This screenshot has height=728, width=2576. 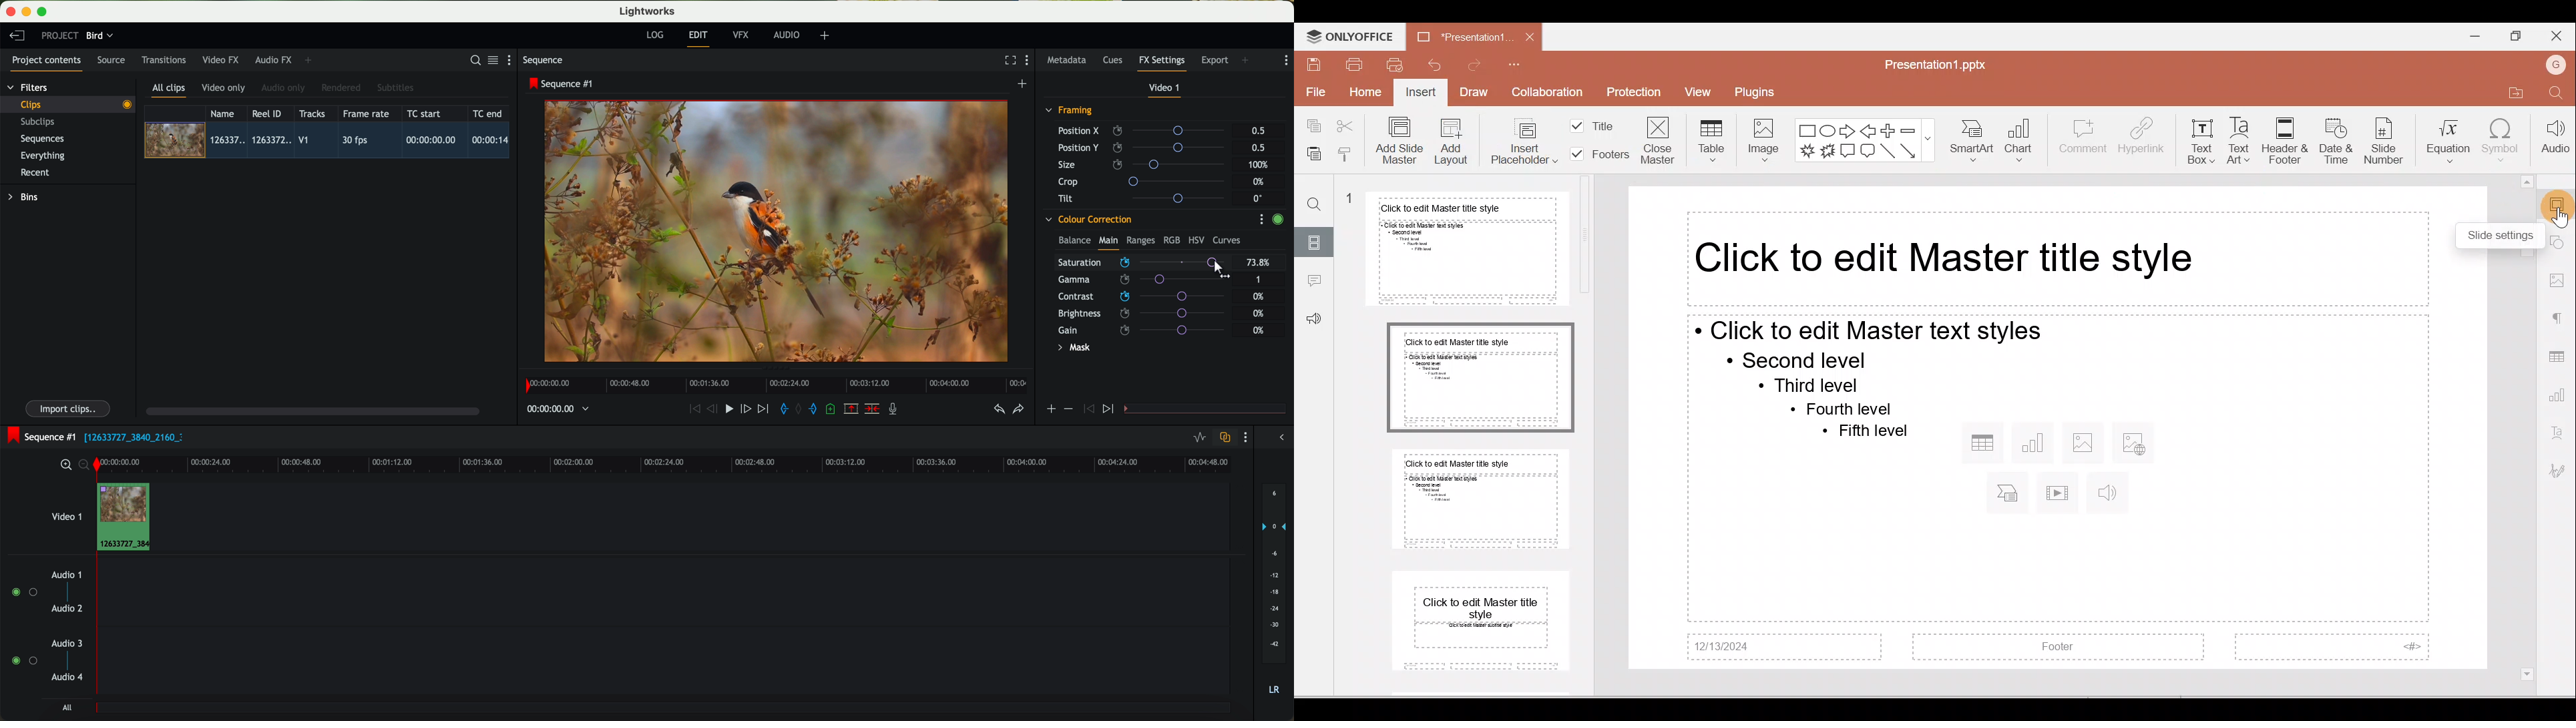 I want to click on Master slide 1, so click(x=1466, y=249).